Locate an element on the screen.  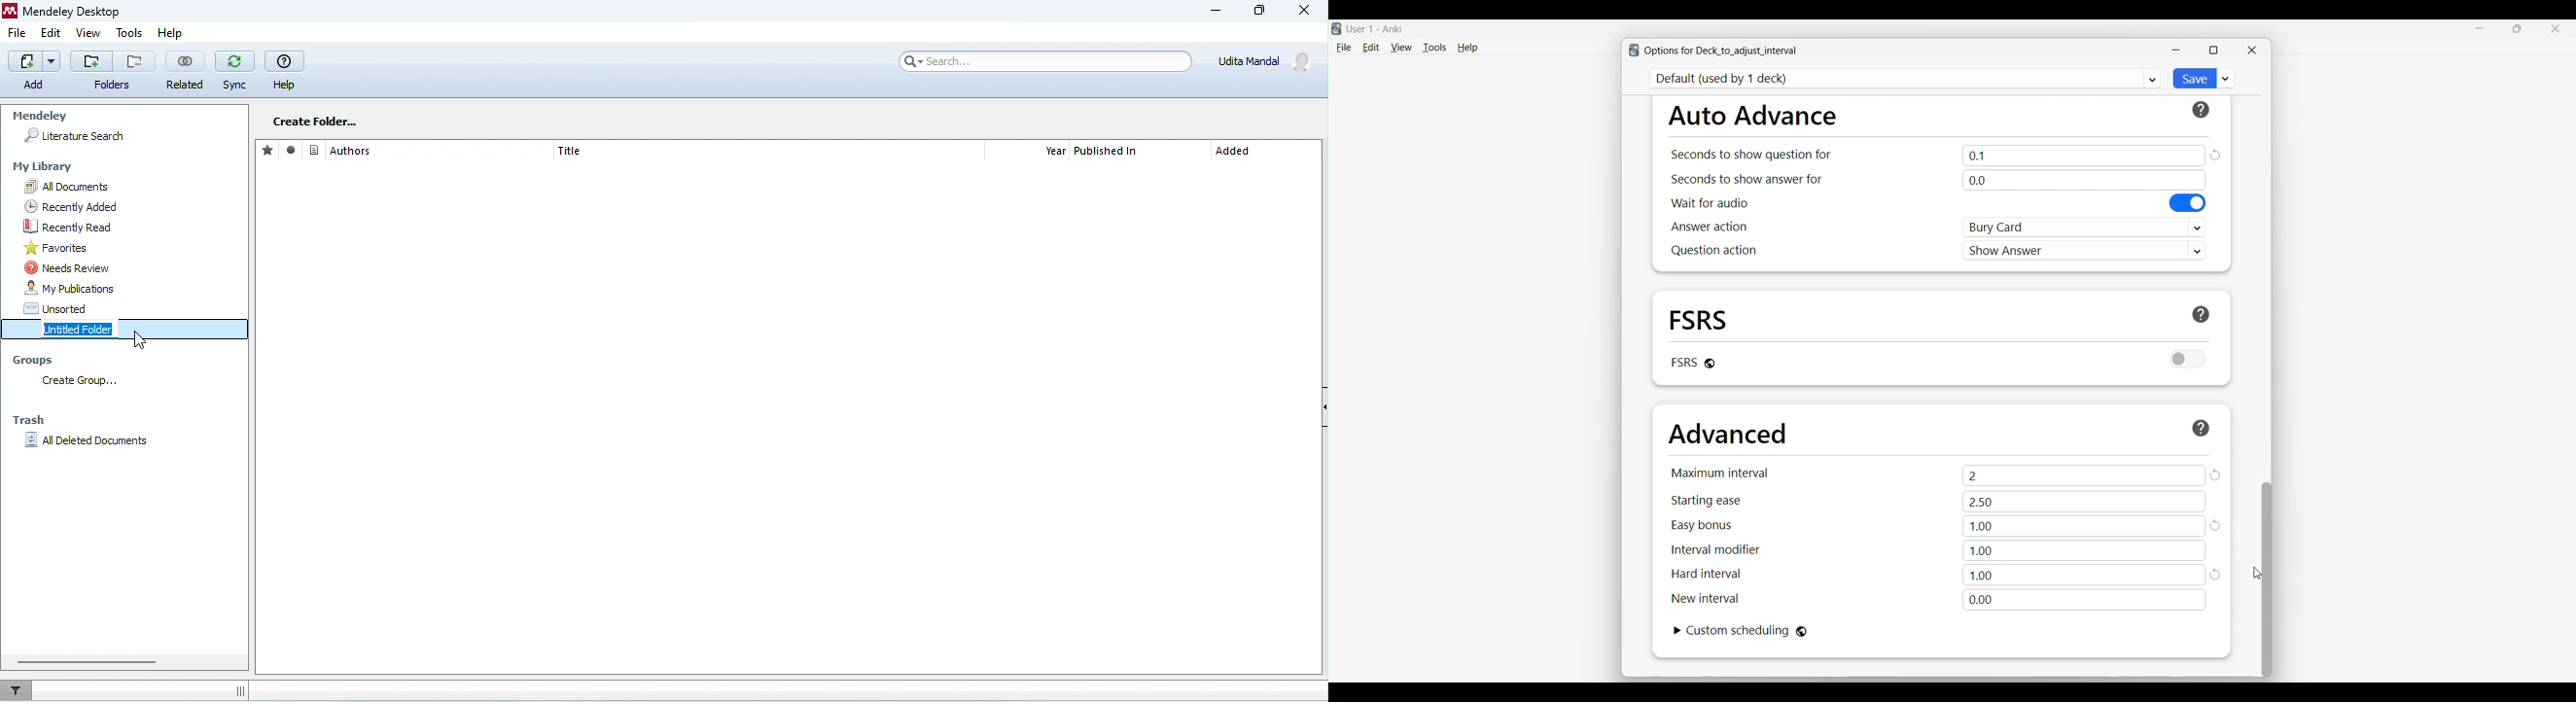
added is located at coordinates (1234, 153).